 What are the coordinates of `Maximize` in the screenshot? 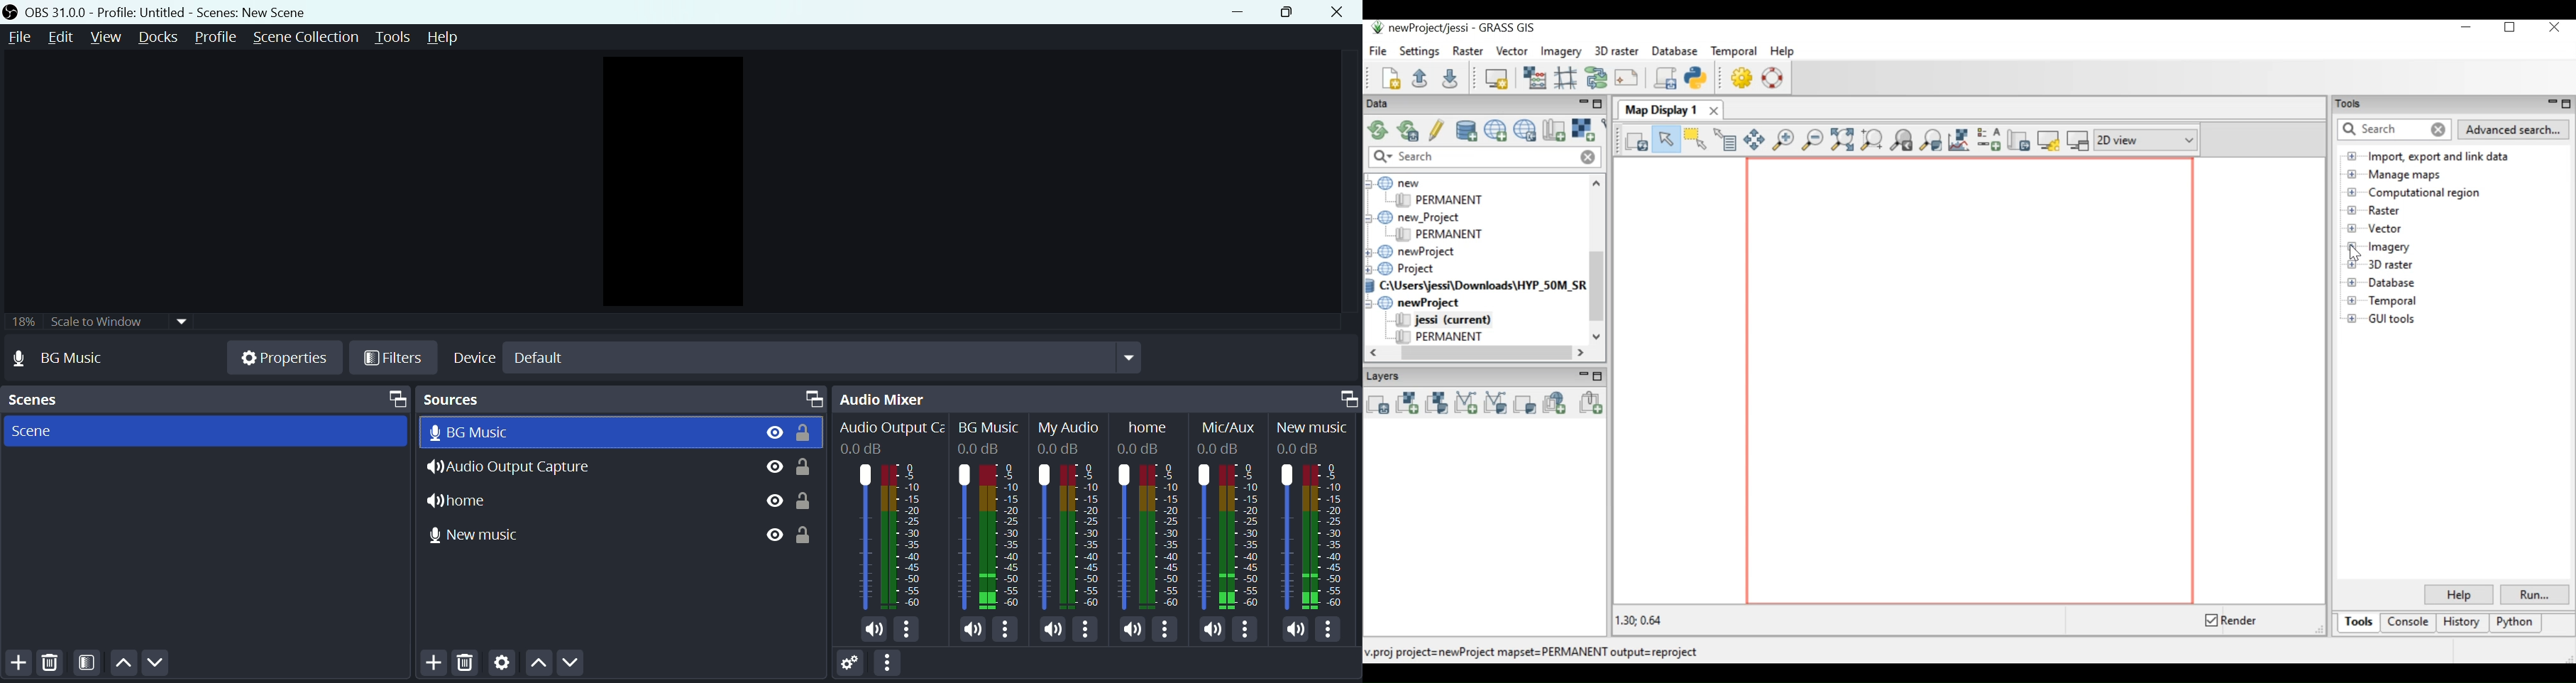 It's located at (394, 398).